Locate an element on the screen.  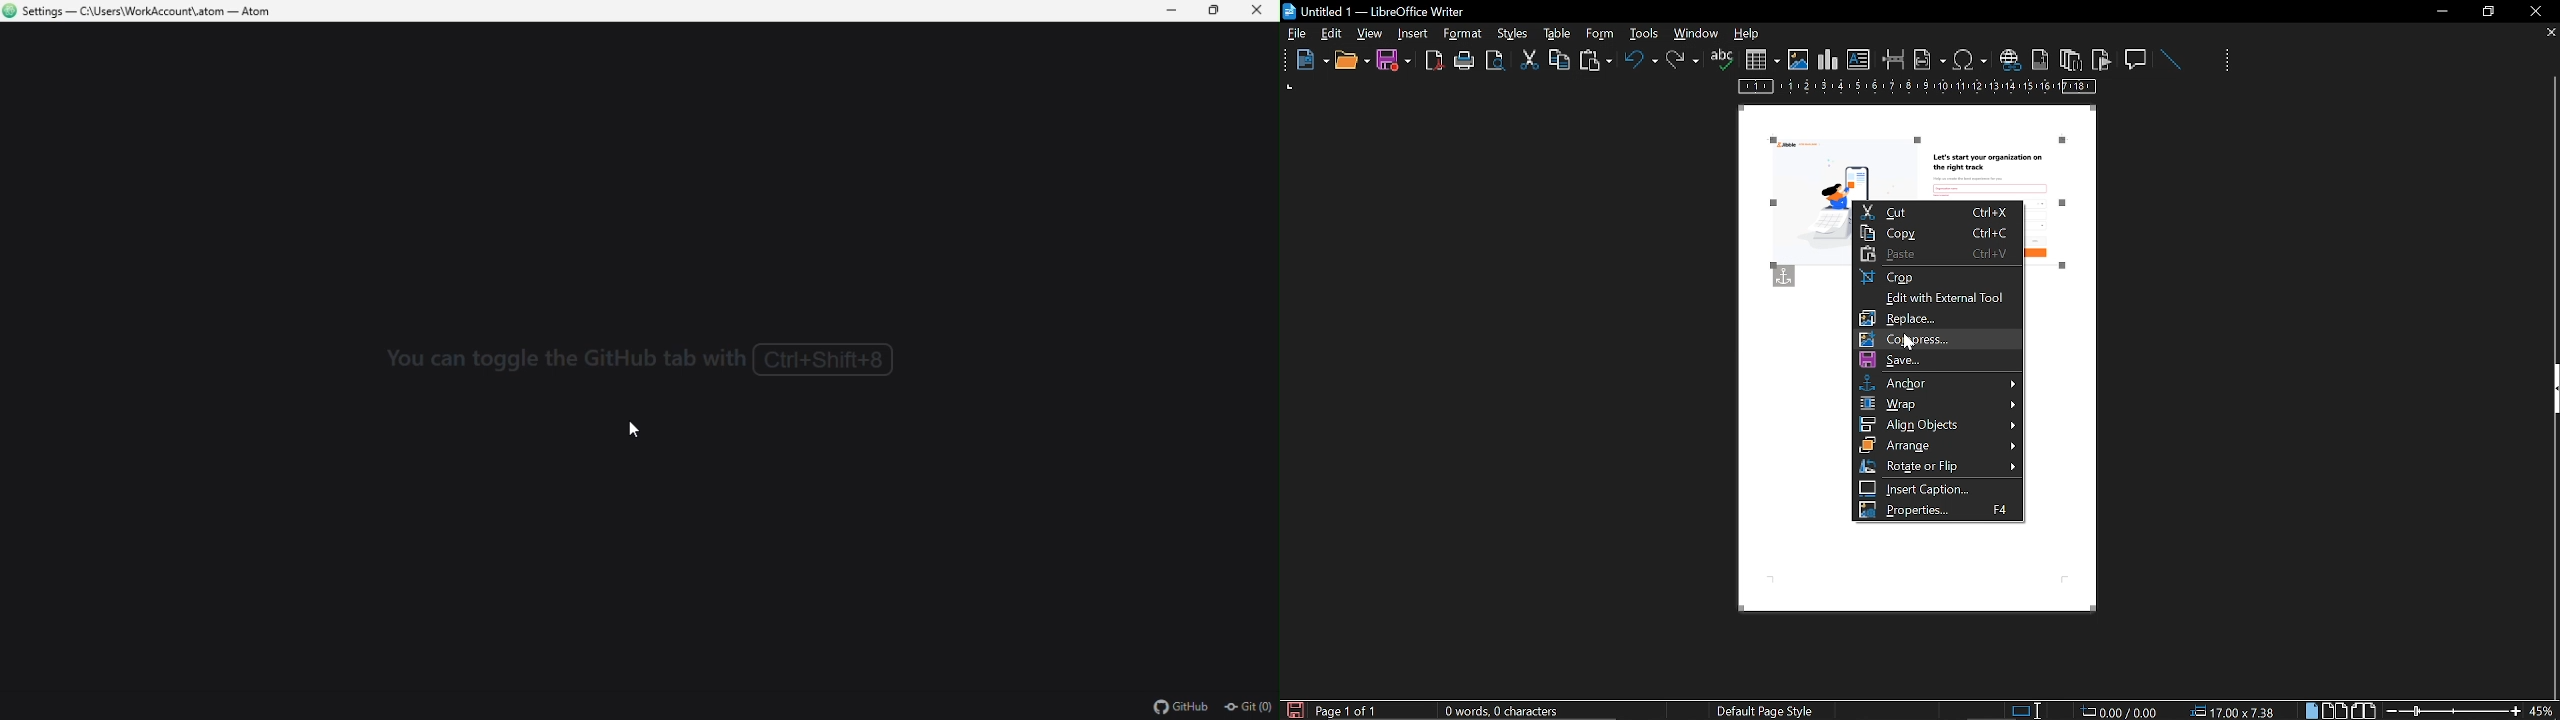
insert caption is located at coordinates (1942, 488).